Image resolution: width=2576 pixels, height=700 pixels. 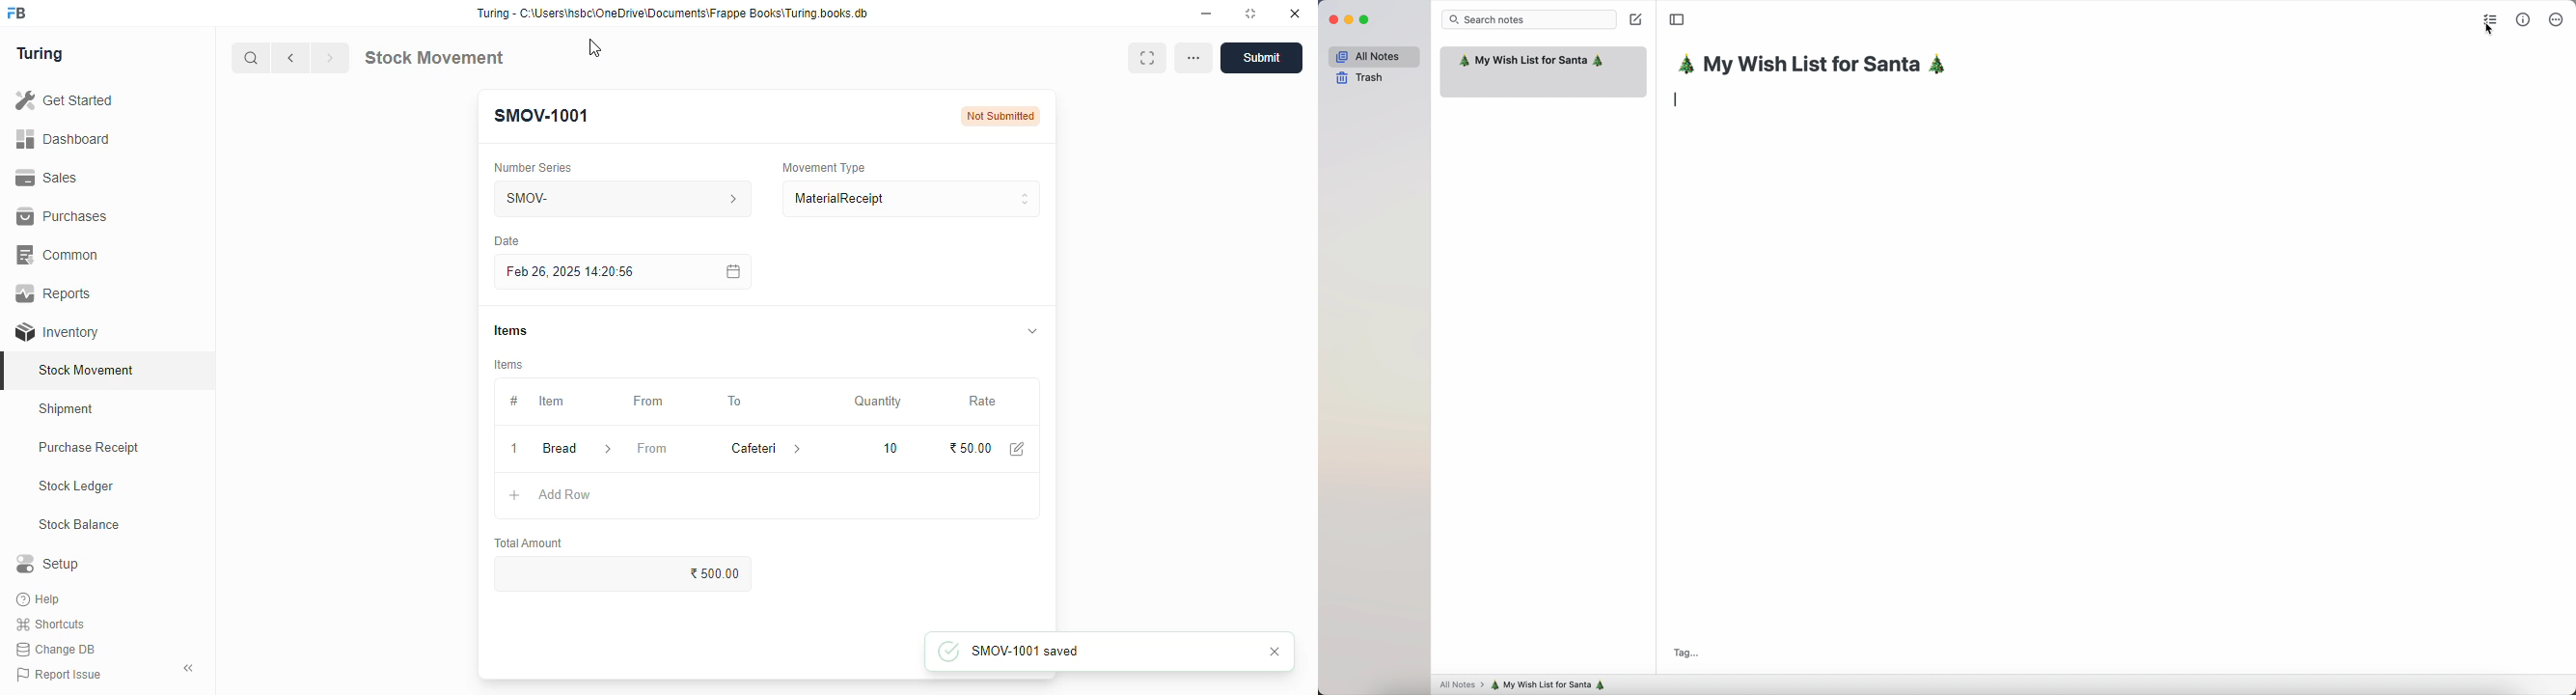 What do you see at coordinates (608, 450) in the screenshot?
I see `item information` at bounding box center [608, 450].